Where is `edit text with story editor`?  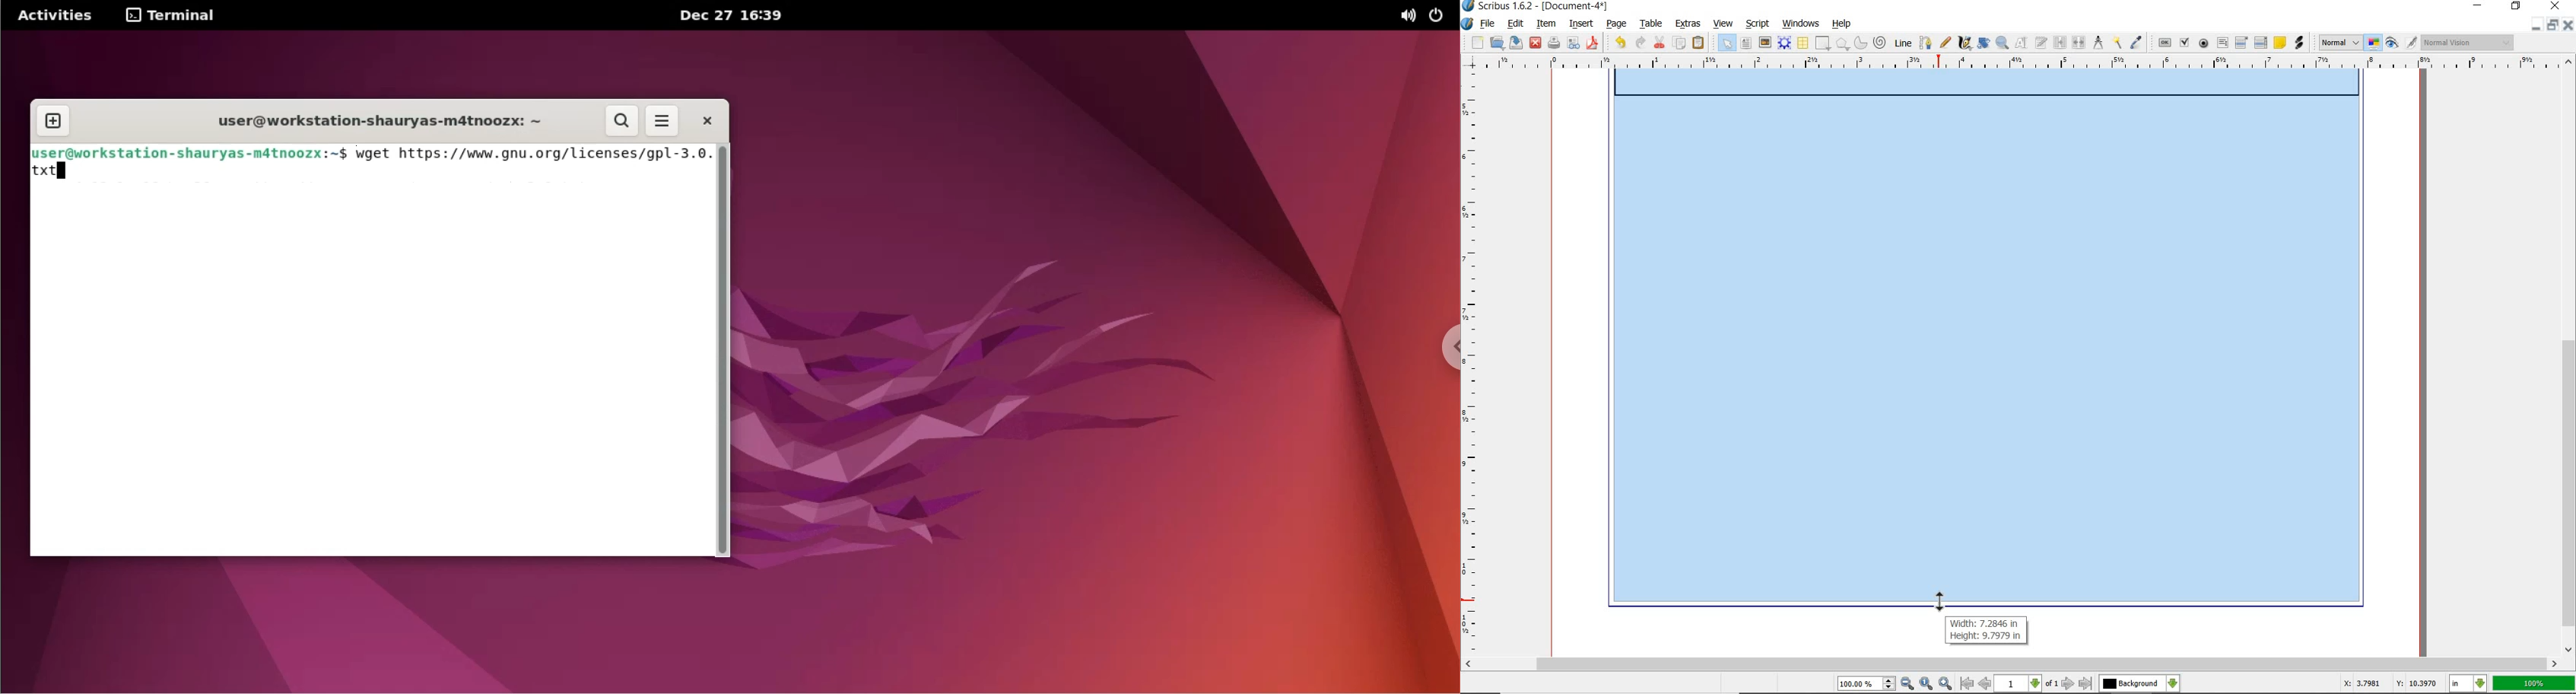
edit text with story editor is located at coordinates (2040, 43).